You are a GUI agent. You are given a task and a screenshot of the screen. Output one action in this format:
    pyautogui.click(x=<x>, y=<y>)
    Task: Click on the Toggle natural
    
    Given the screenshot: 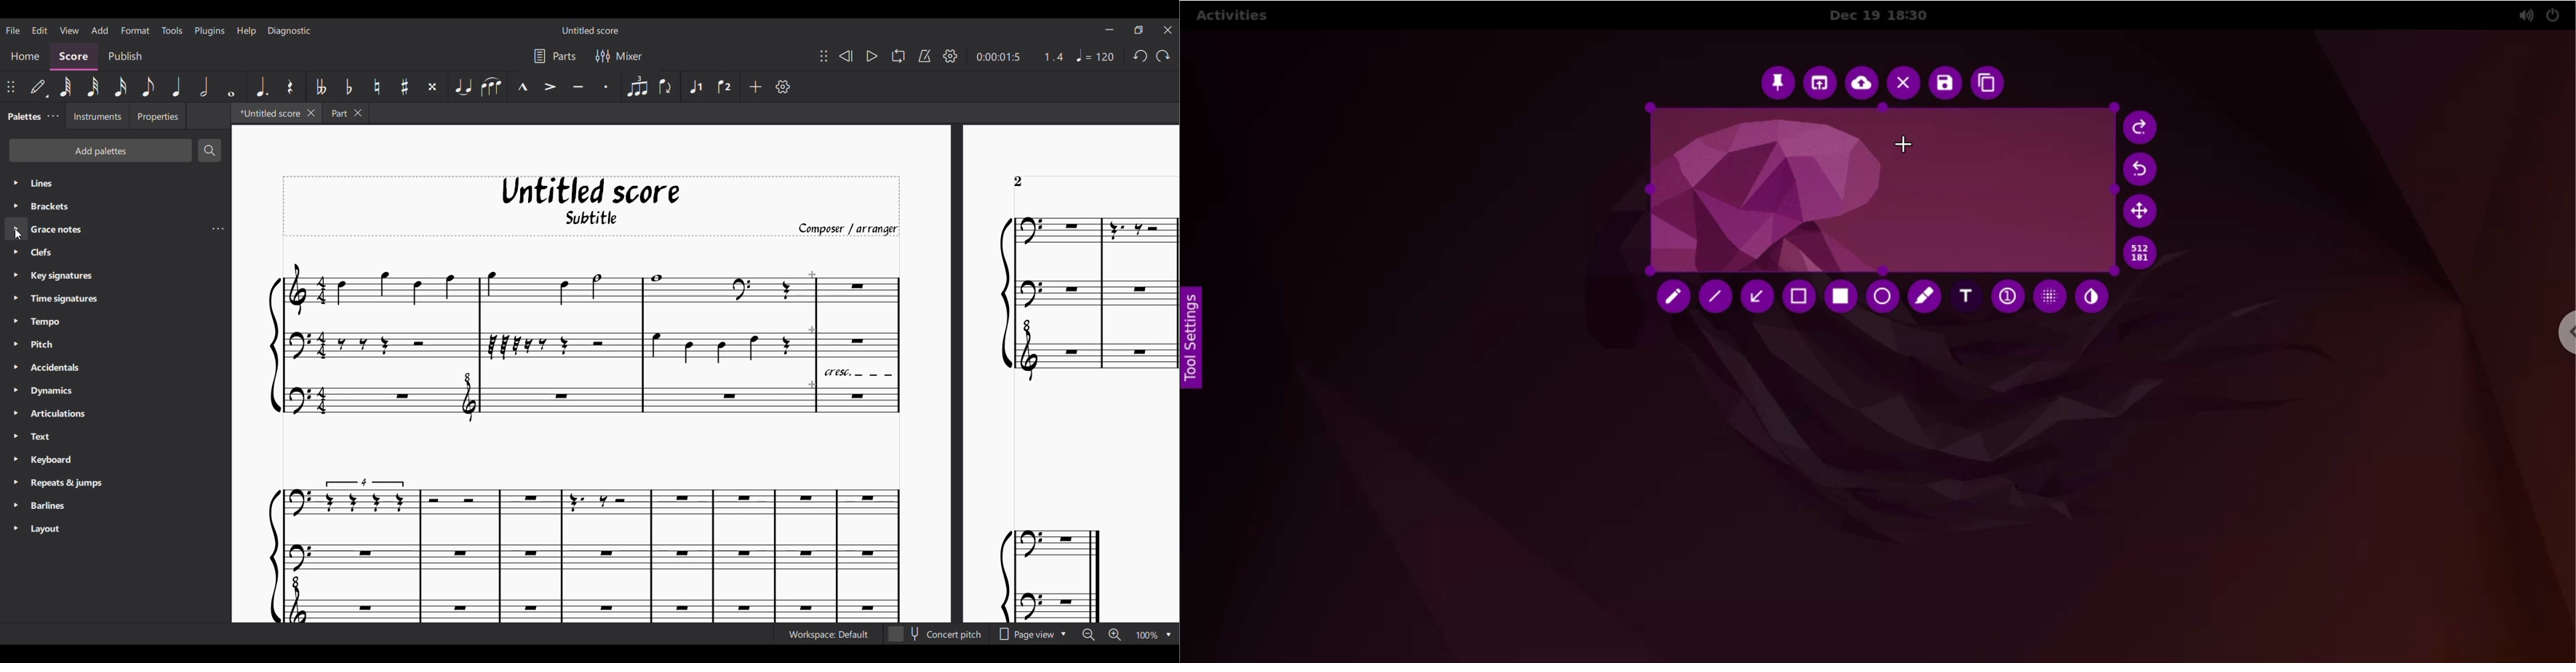 What is the action you would take?
    pyautogui.click(x=377, y=87)
    